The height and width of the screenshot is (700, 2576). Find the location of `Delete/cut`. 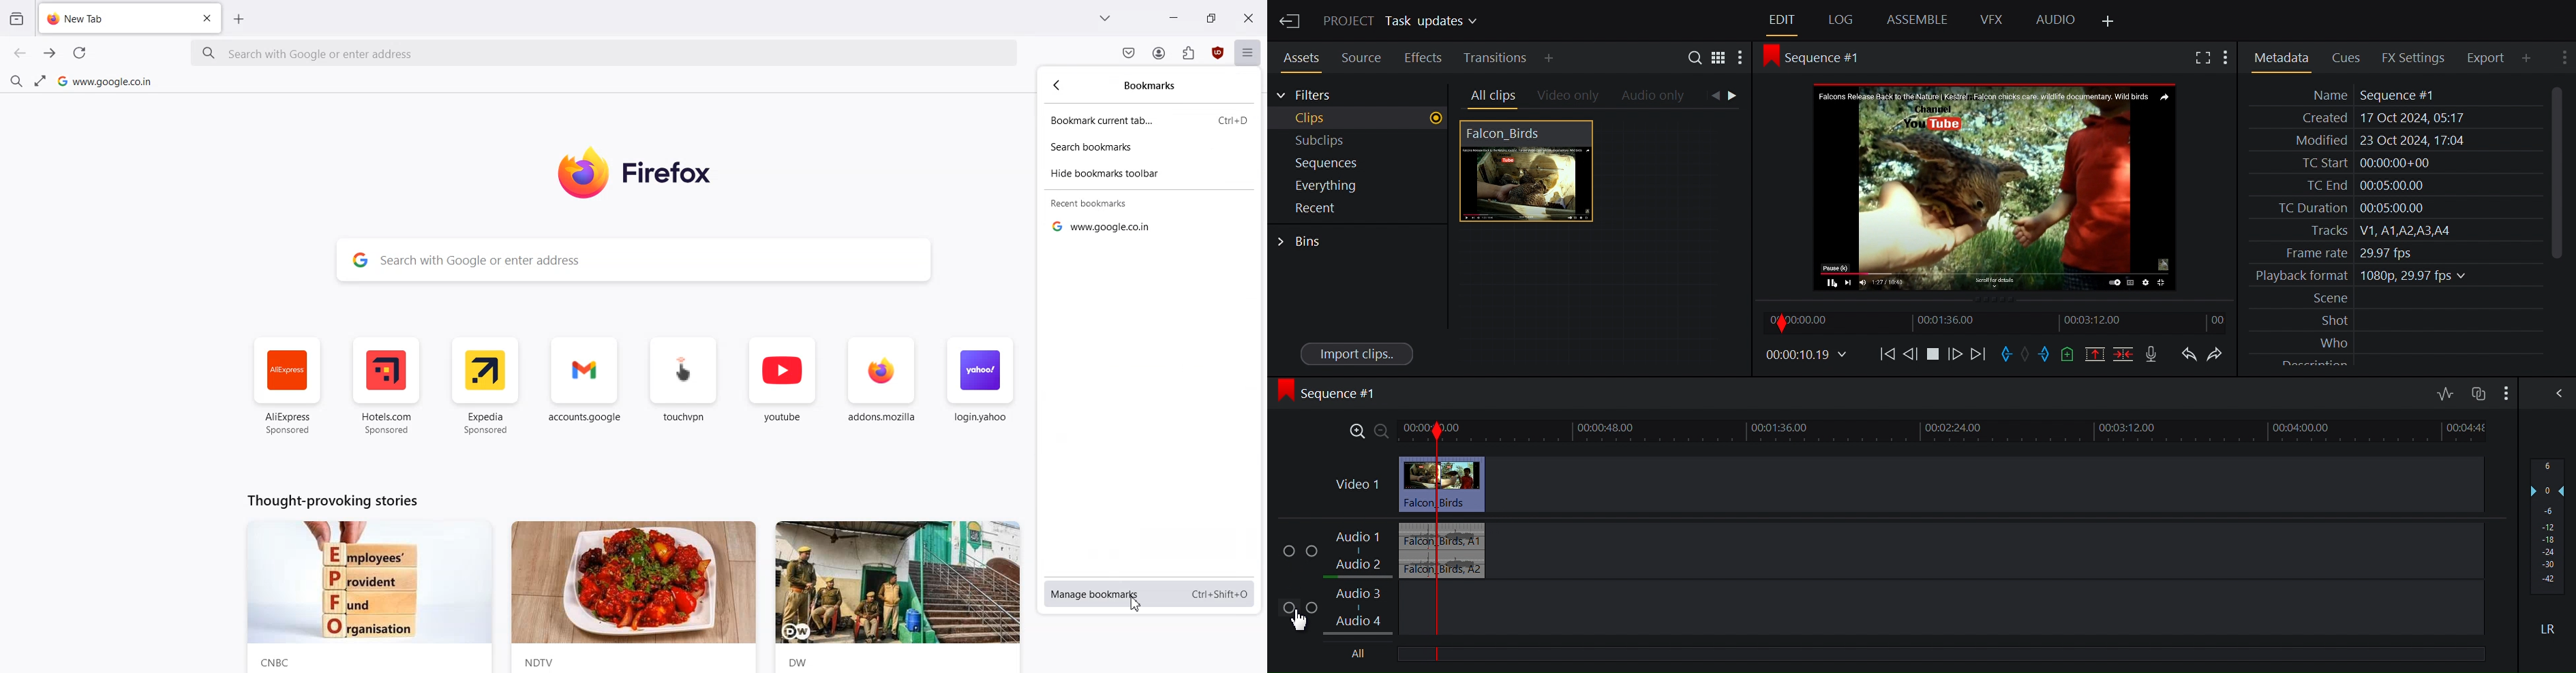

Delete/cut is located at coordinates (2125, 354).